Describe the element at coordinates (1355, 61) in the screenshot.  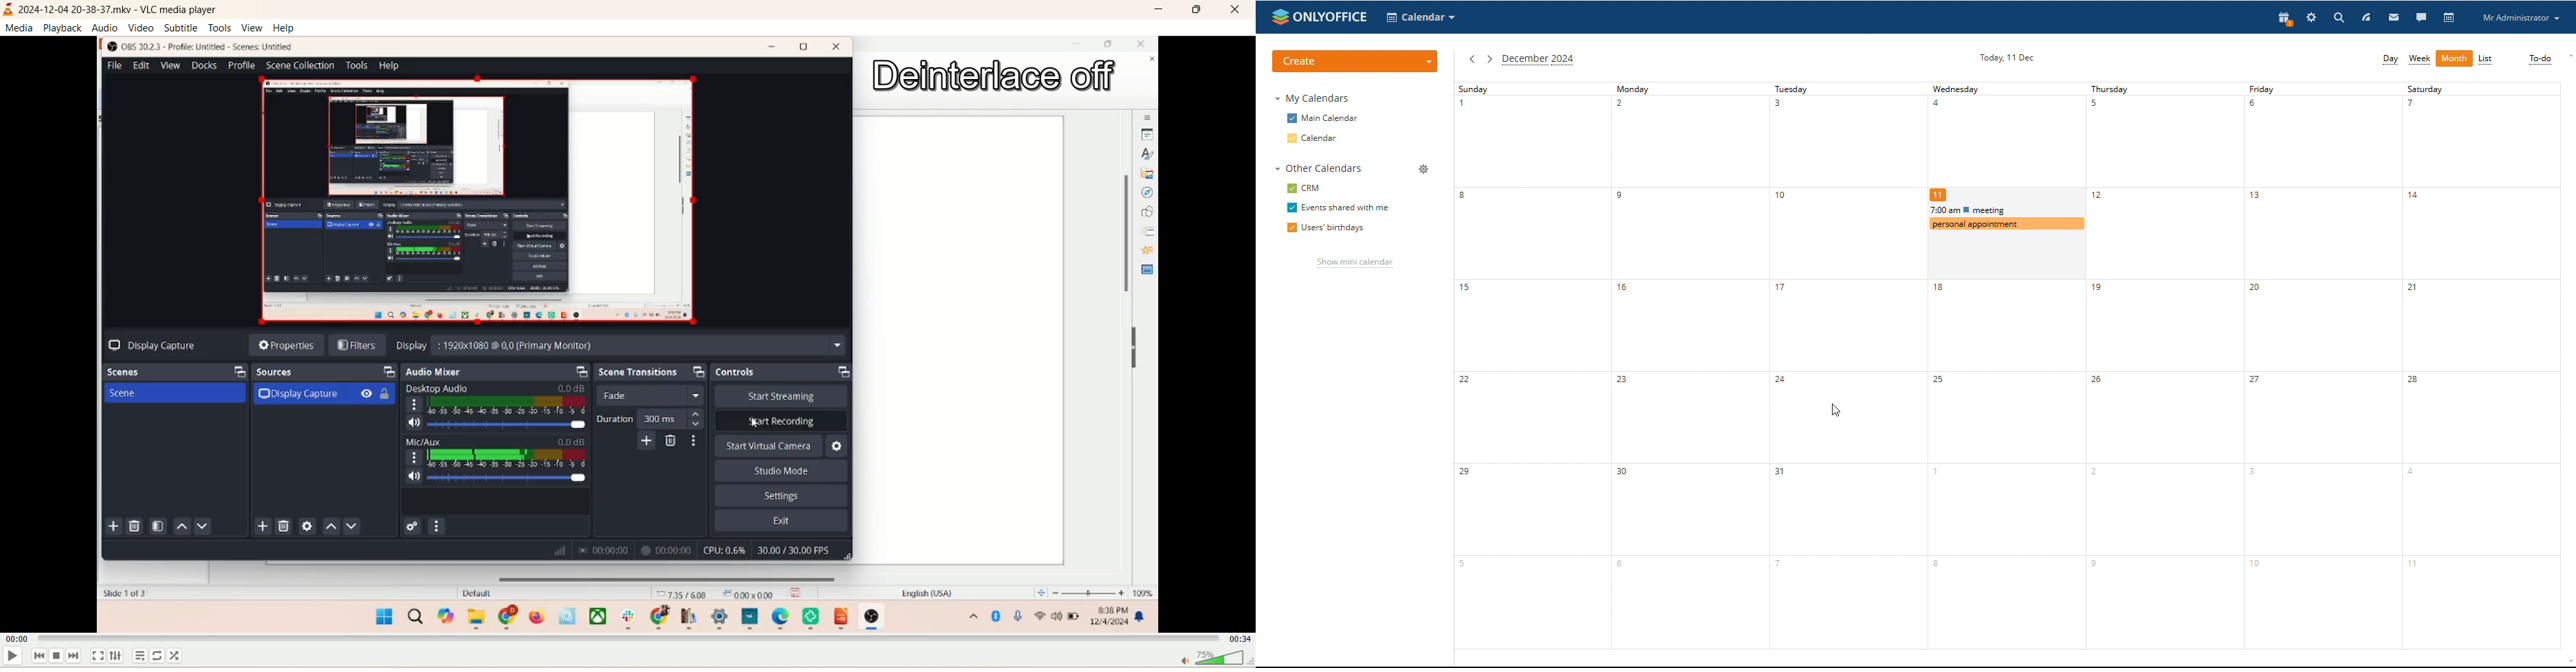
I see `create` at that location.